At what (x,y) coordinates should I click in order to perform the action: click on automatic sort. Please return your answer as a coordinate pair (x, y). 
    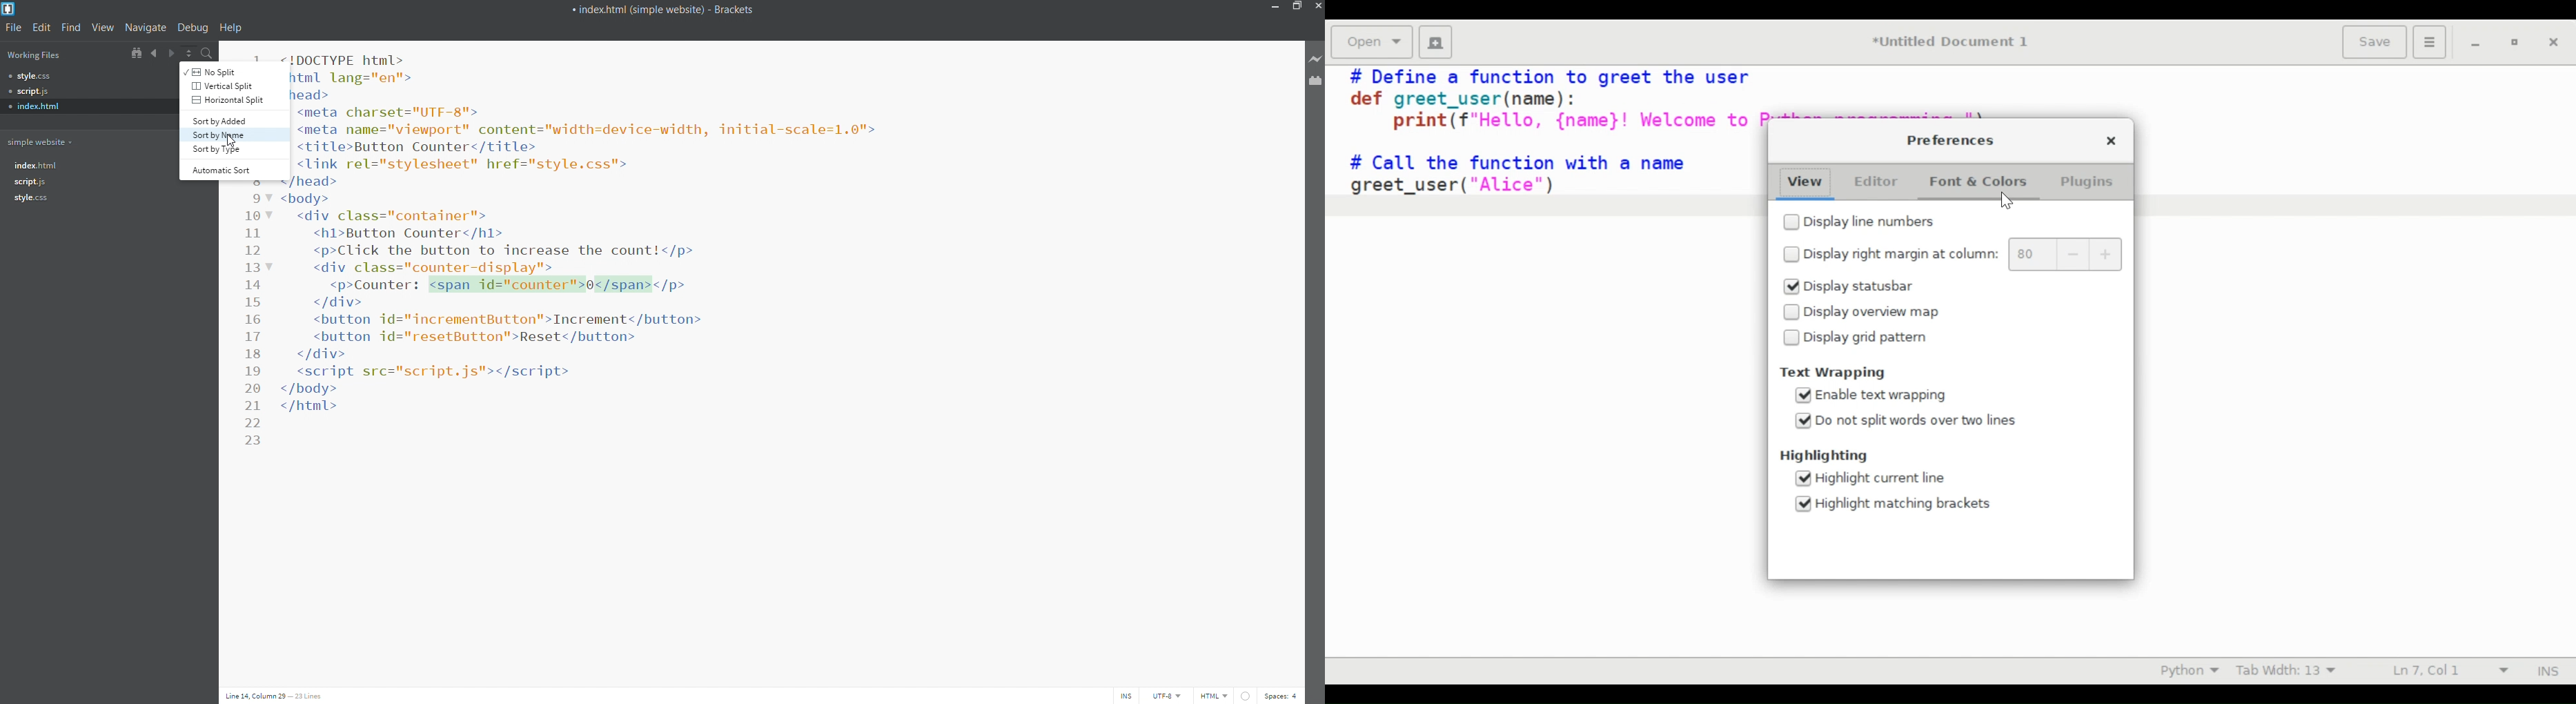
    Looking at the image, I should click on (221, 169).